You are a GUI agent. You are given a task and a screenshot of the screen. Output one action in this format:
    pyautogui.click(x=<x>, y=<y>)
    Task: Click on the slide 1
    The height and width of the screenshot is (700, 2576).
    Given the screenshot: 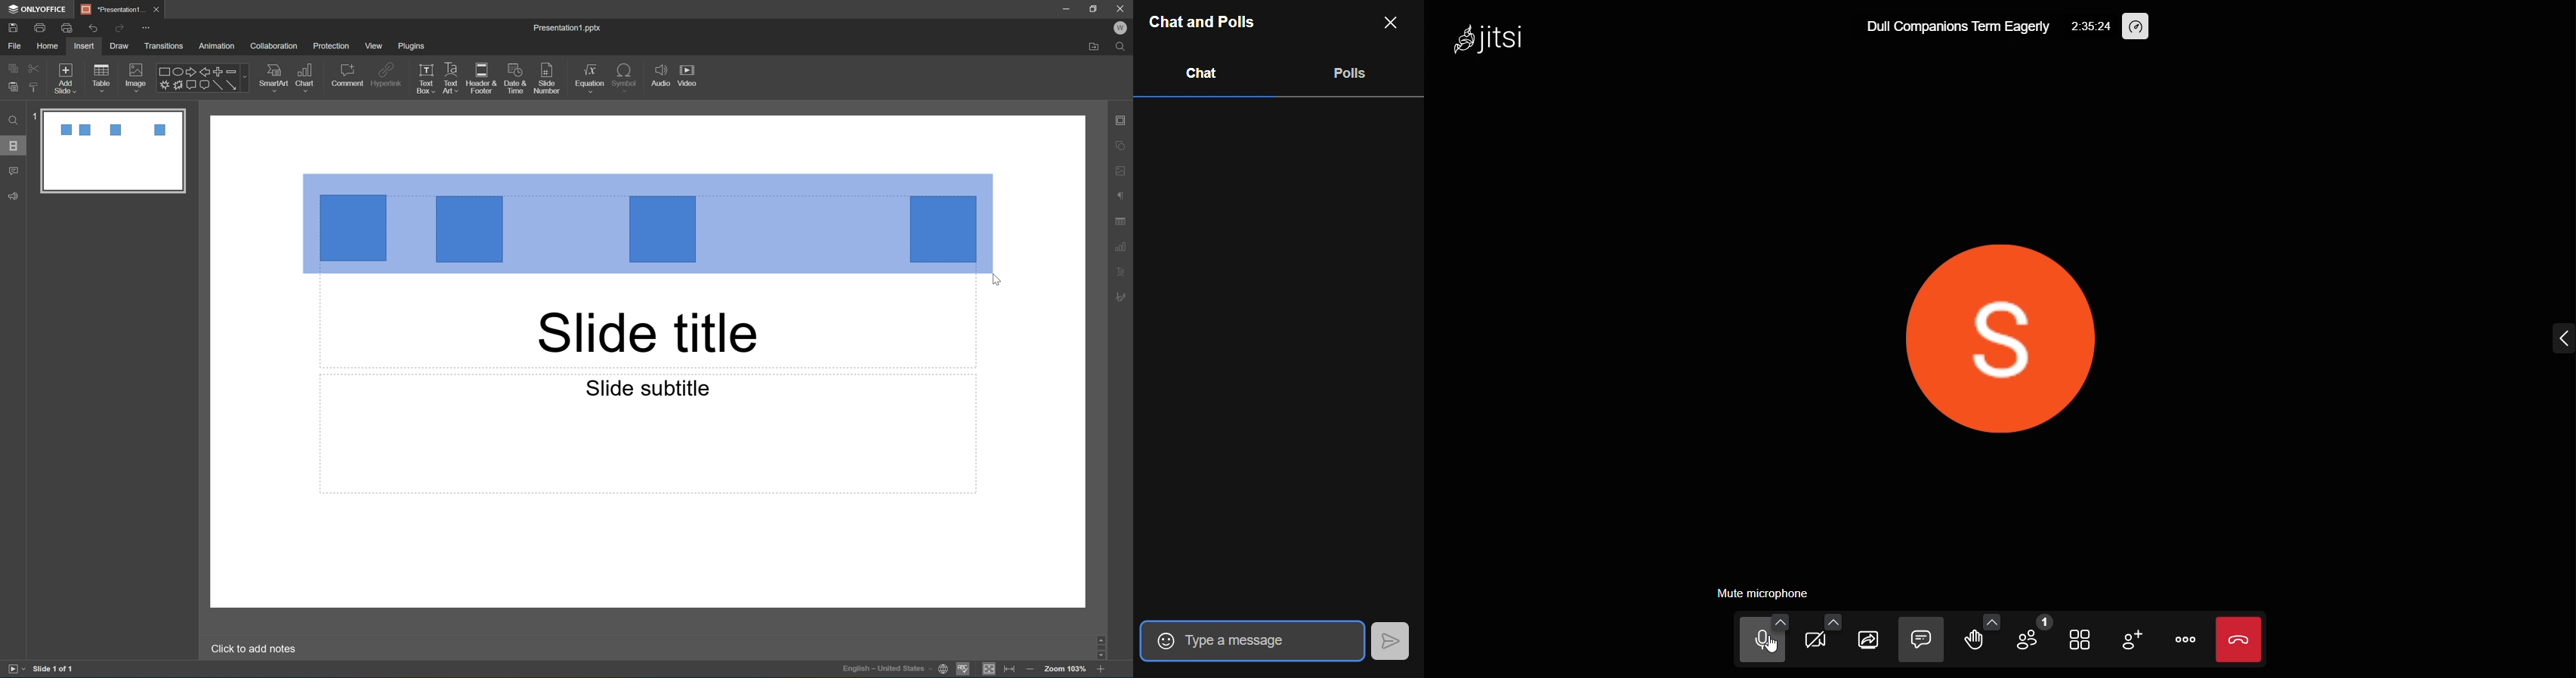 What is the action you would take?
    pyautogui.click(x=106, y=150)
    